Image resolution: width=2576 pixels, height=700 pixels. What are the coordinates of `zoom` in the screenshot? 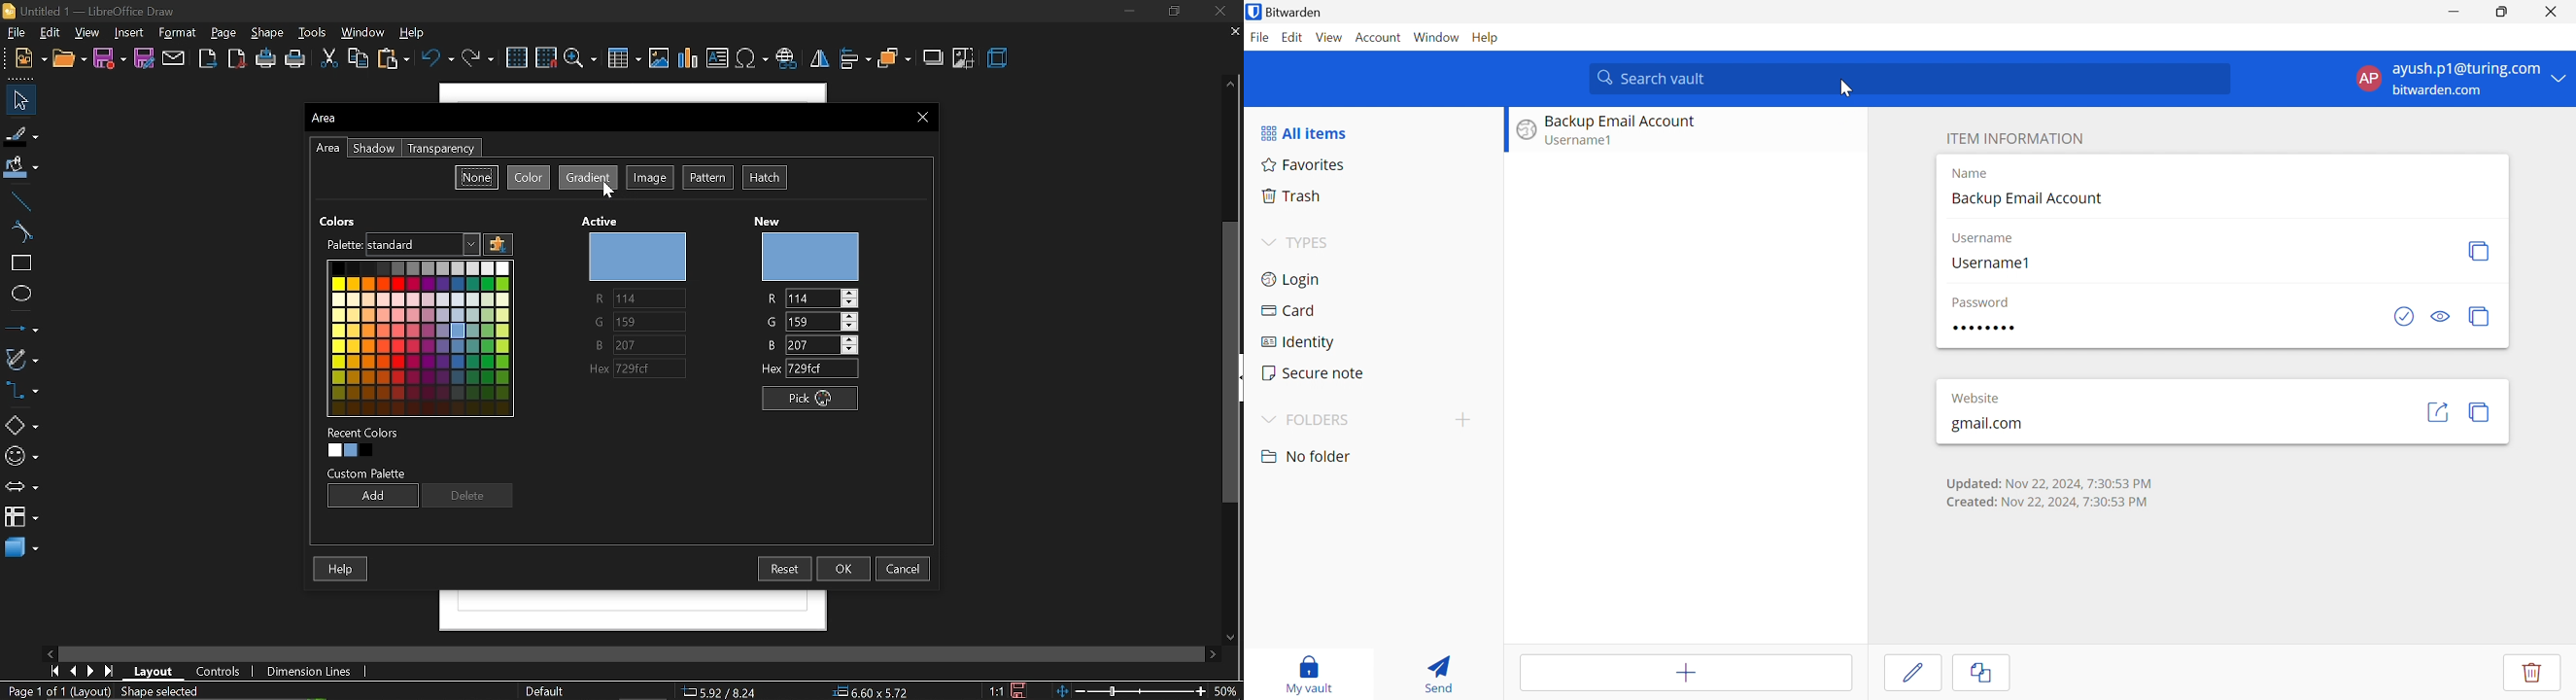 It's located at (581, 59).